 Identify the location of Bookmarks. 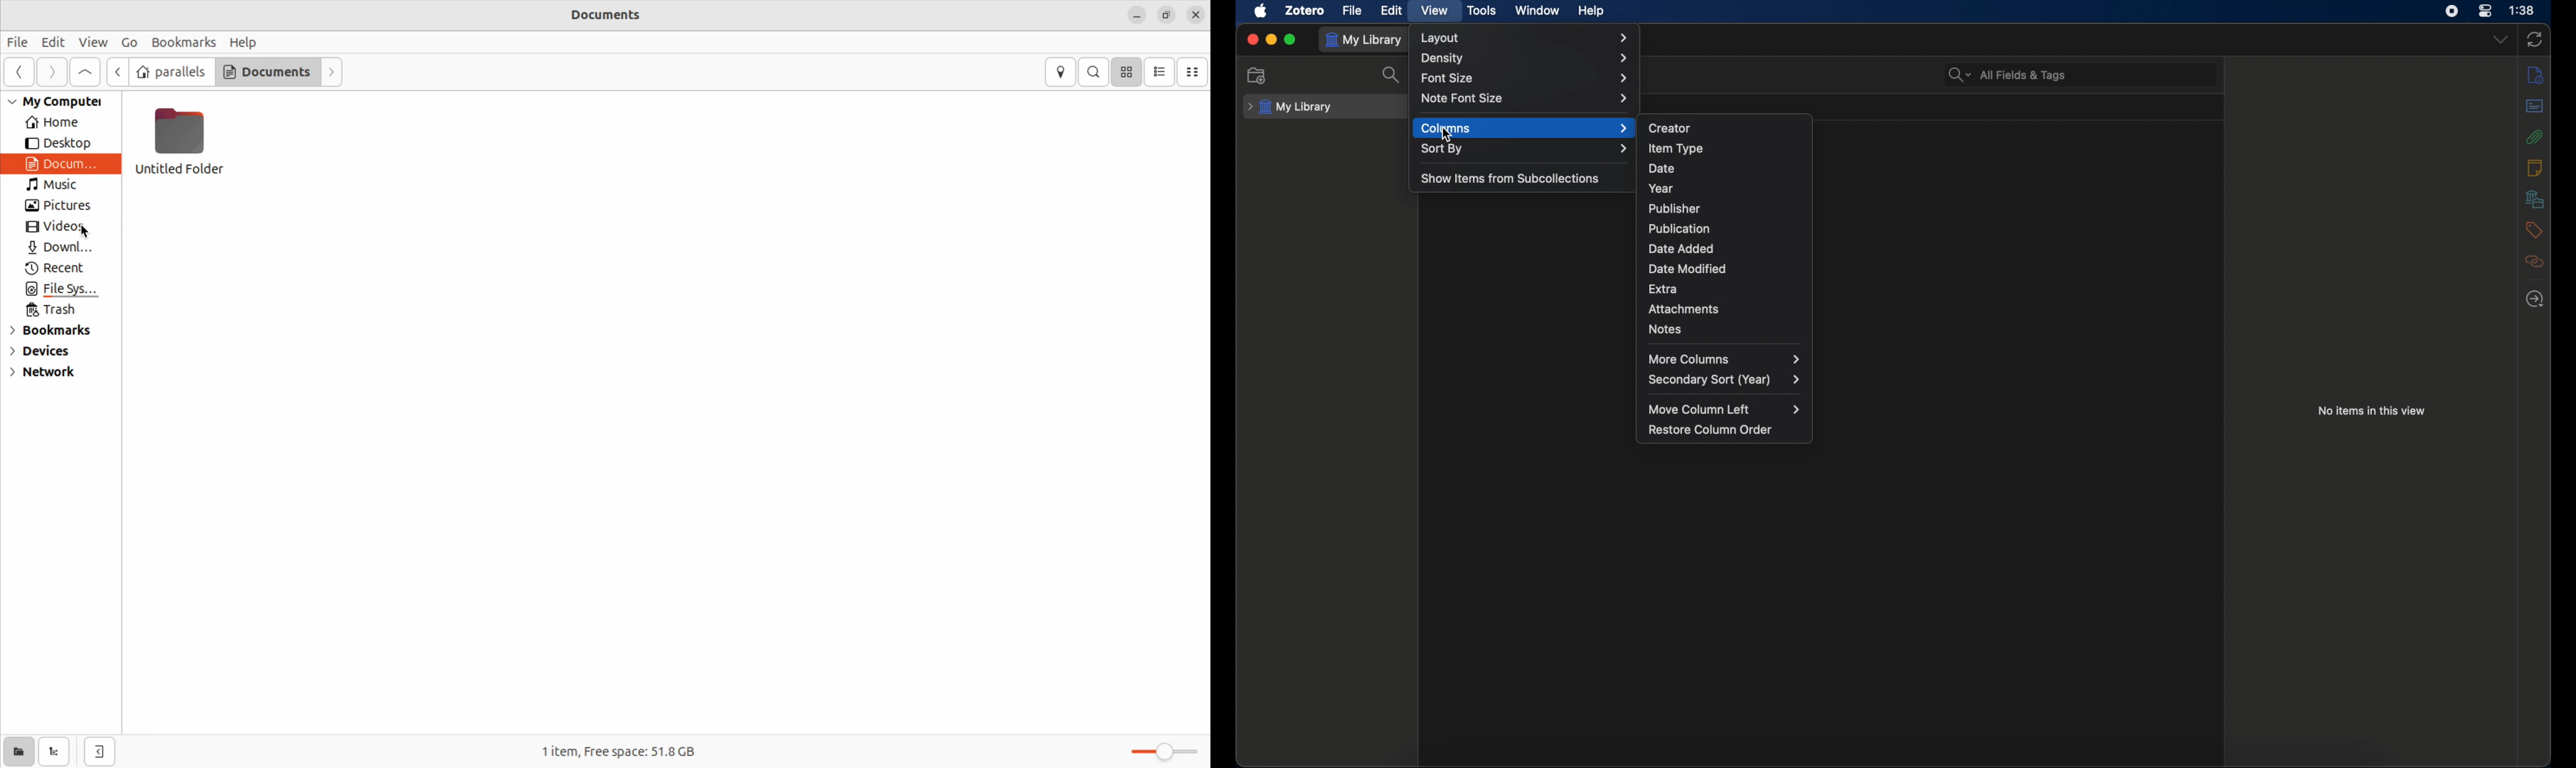
(184, 39).